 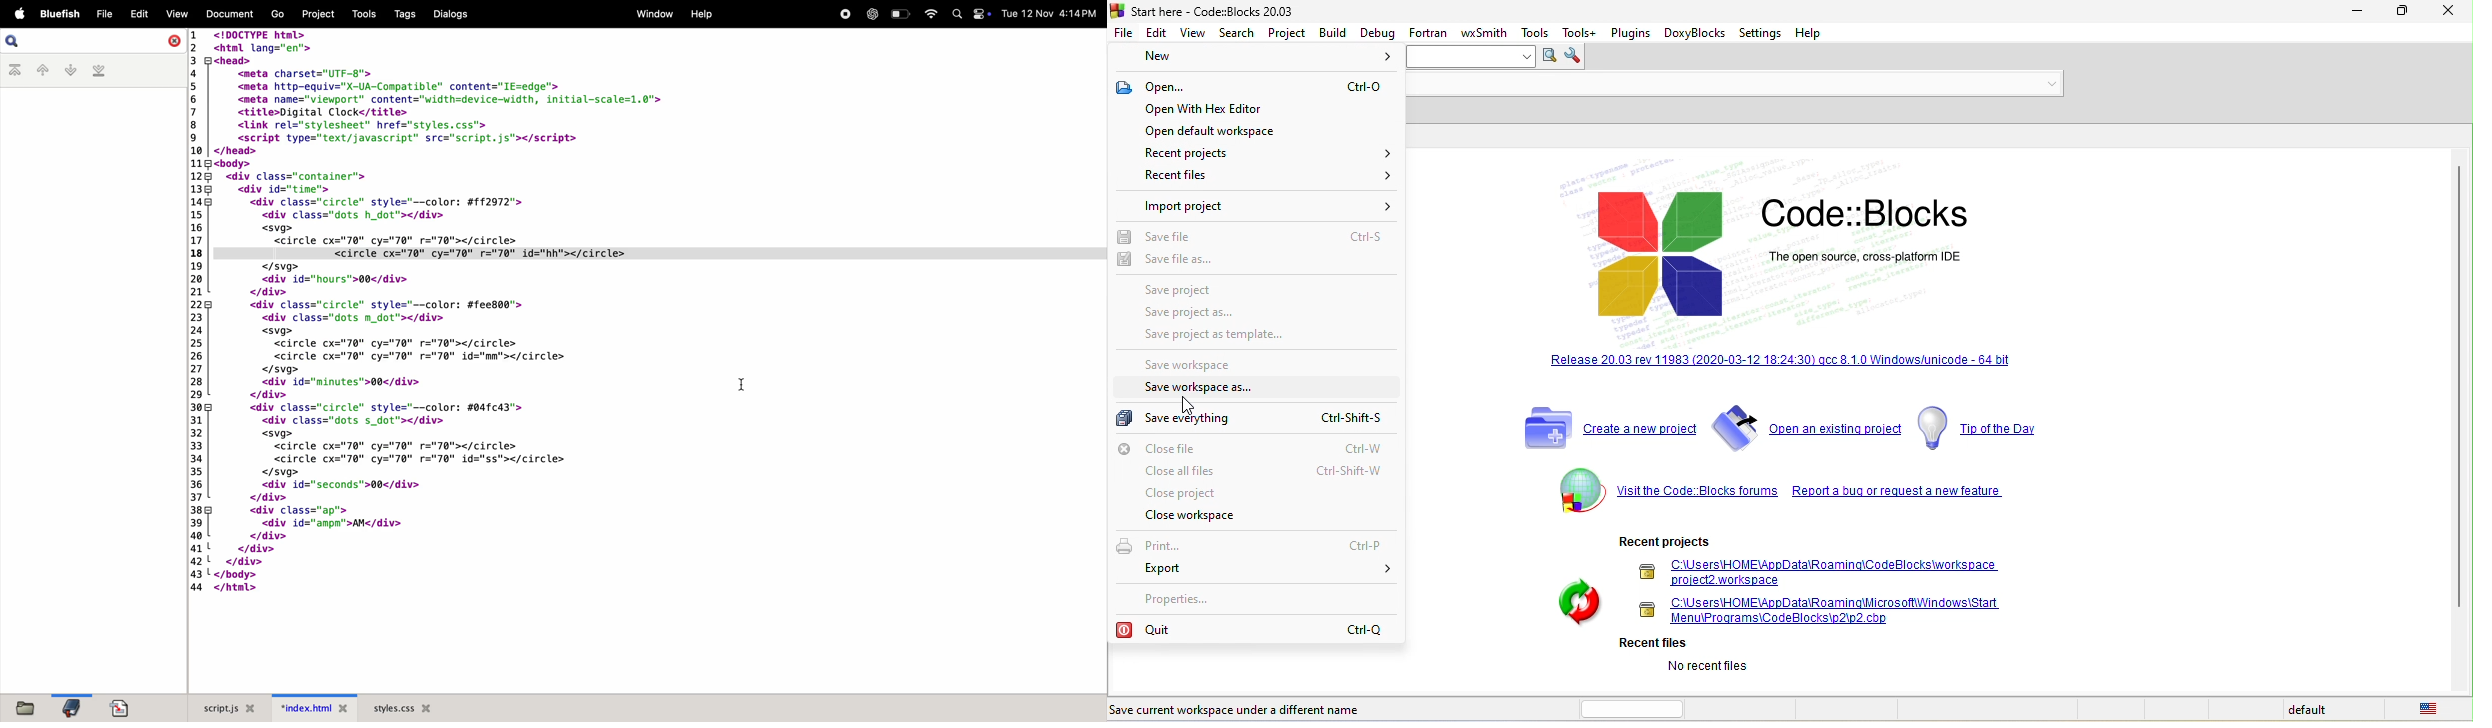 I want to click on save file as, so click(x=1172, y=260).